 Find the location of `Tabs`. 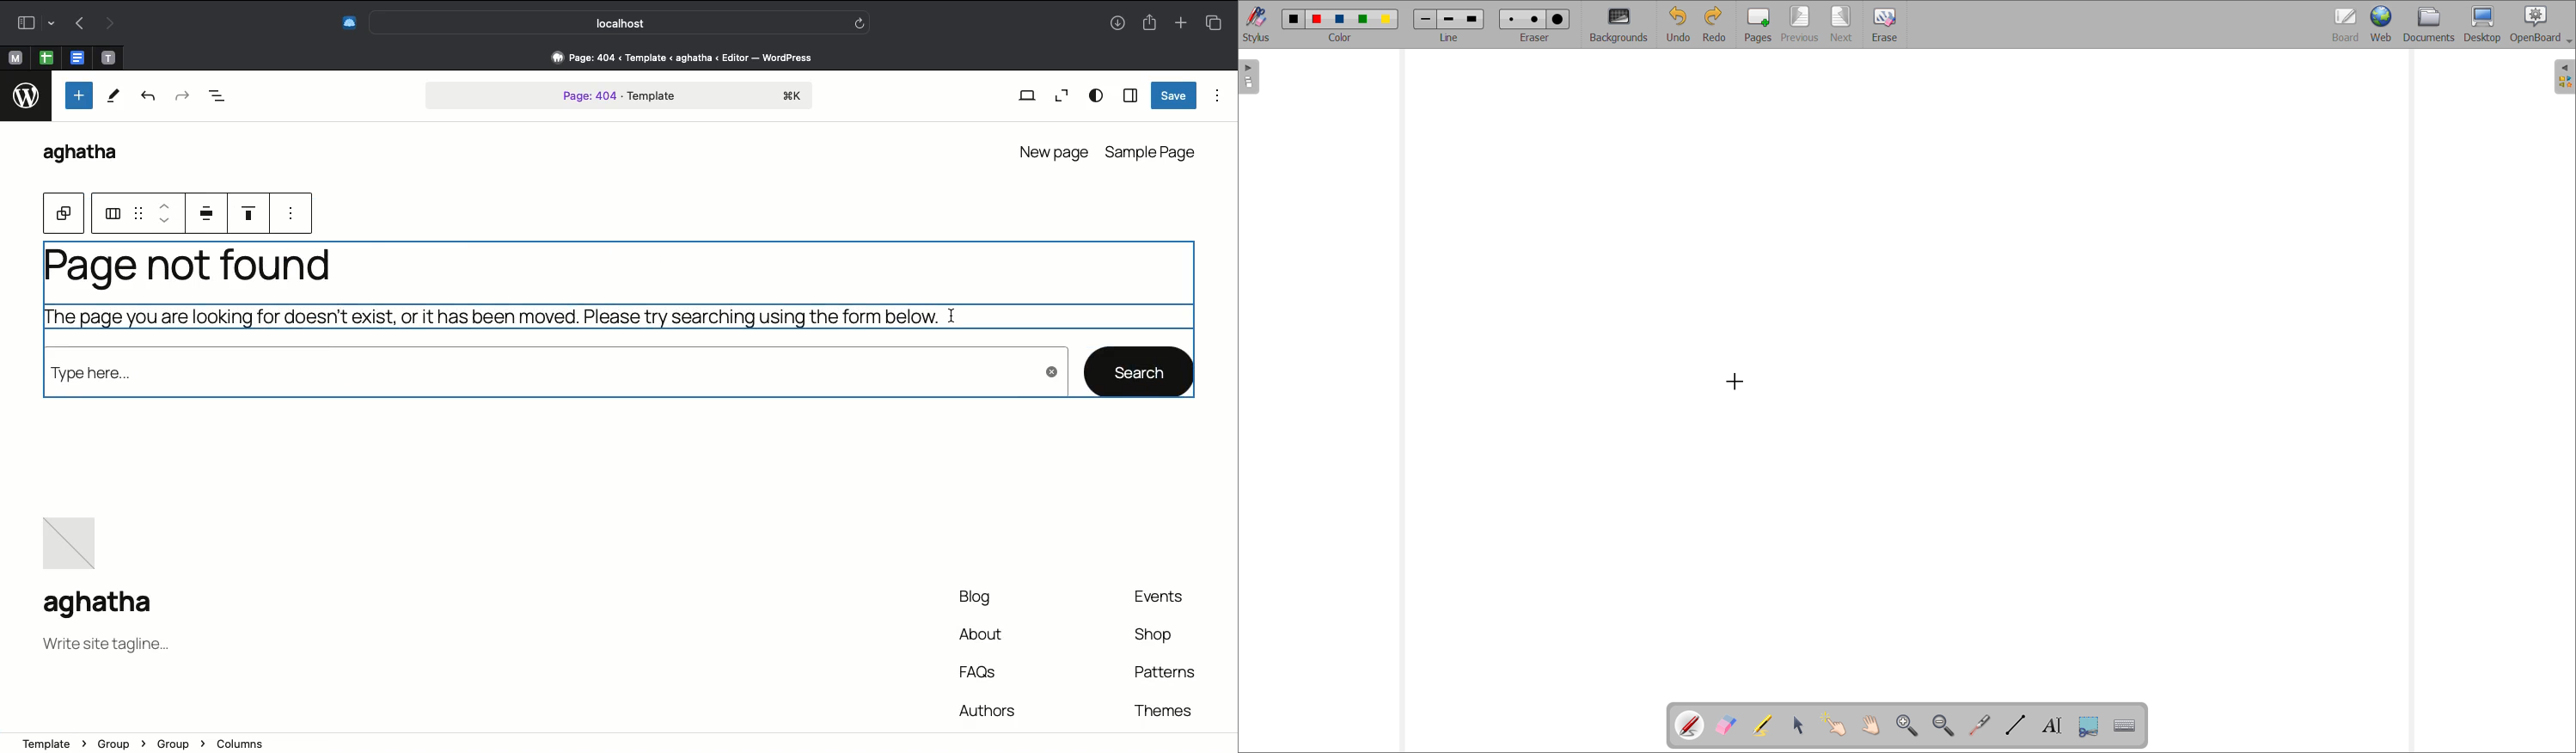

Tabs is located at coordinates (1218, 21).